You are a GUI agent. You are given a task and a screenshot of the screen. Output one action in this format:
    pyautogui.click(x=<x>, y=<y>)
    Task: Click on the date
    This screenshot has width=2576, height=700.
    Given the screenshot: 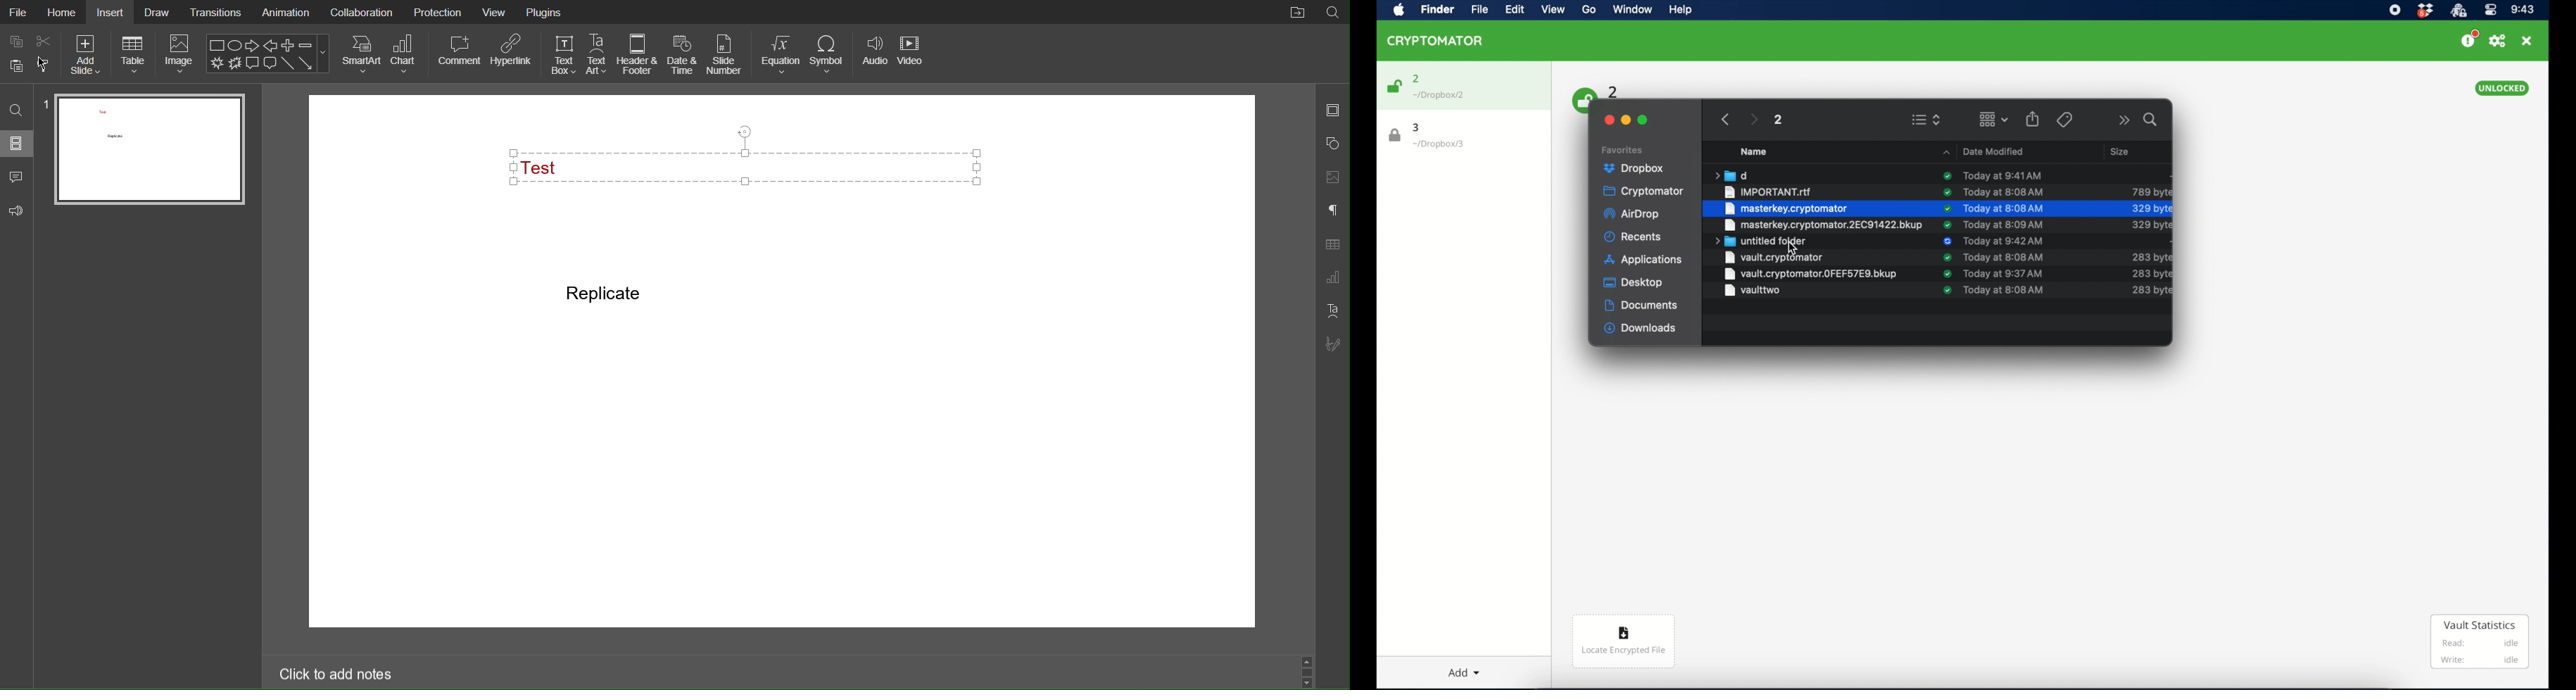 What is the action you would take?
    pyautogui.click(x=2003, y=257)
    